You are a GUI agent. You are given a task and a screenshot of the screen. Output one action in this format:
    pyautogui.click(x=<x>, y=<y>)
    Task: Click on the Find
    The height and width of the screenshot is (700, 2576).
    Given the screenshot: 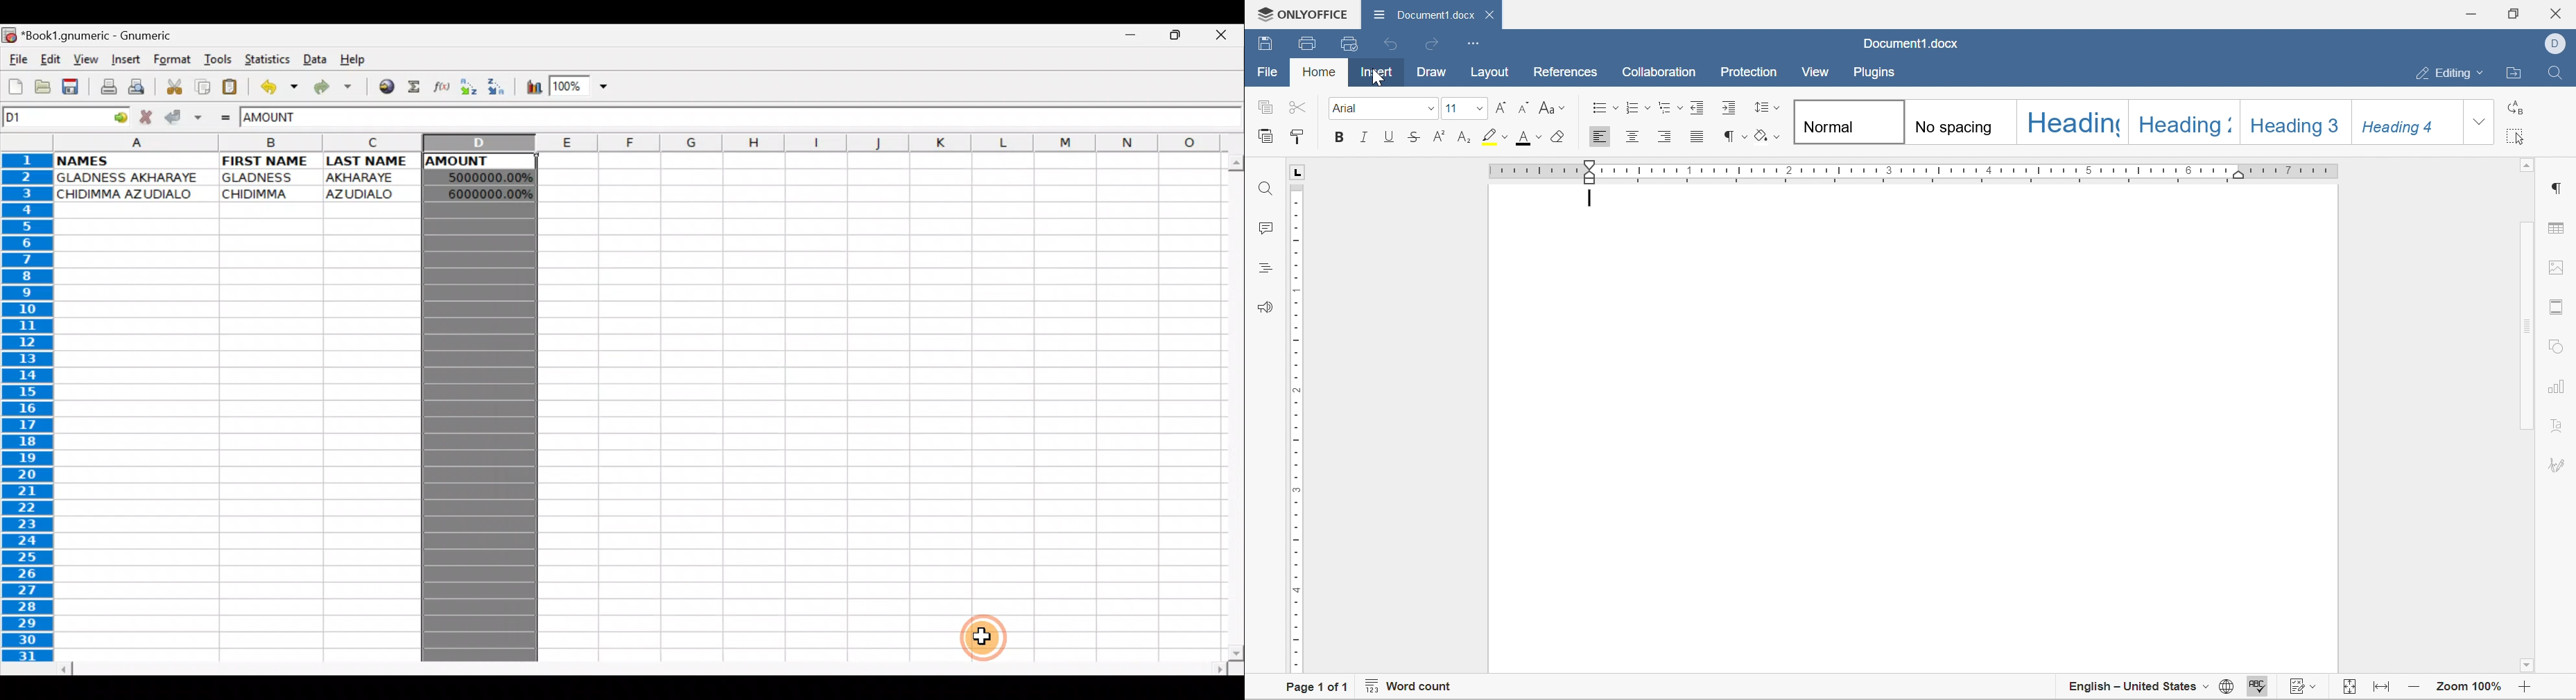 What is the action you would take?
    pyautogui.click(x=1265, y=186)
    